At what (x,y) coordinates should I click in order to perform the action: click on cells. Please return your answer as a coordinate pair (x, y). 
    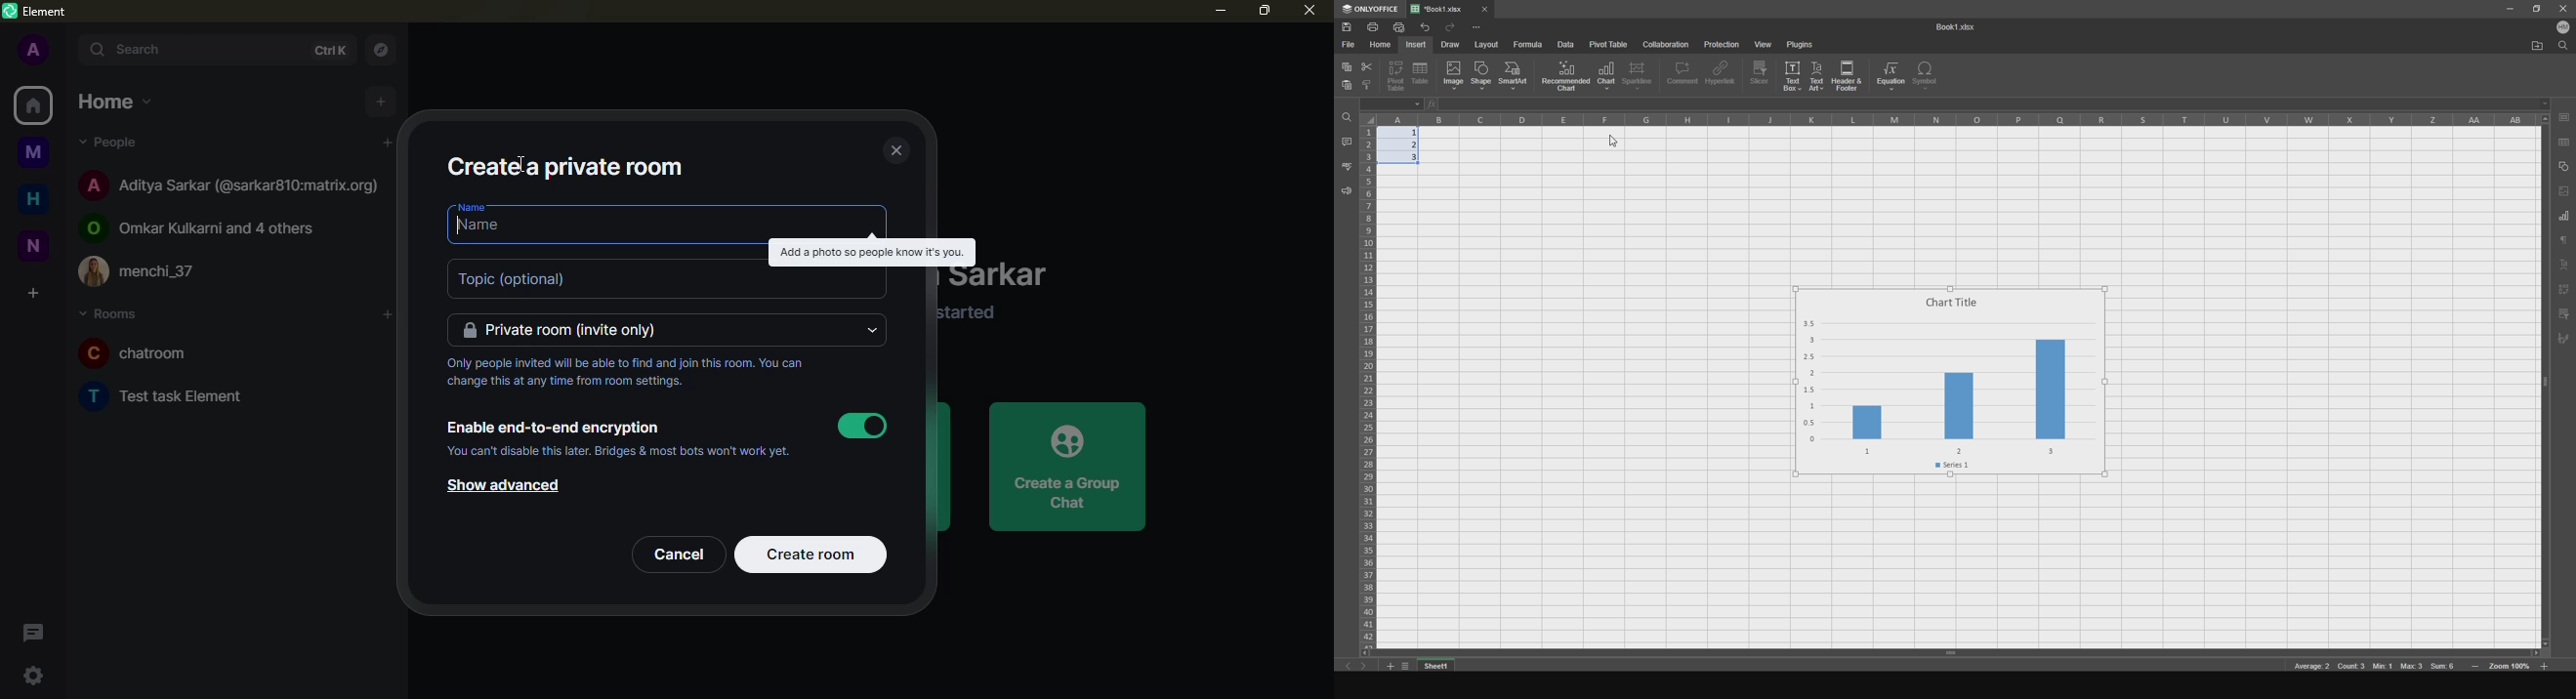
    Looking at the image, I should click on (1368, 380).